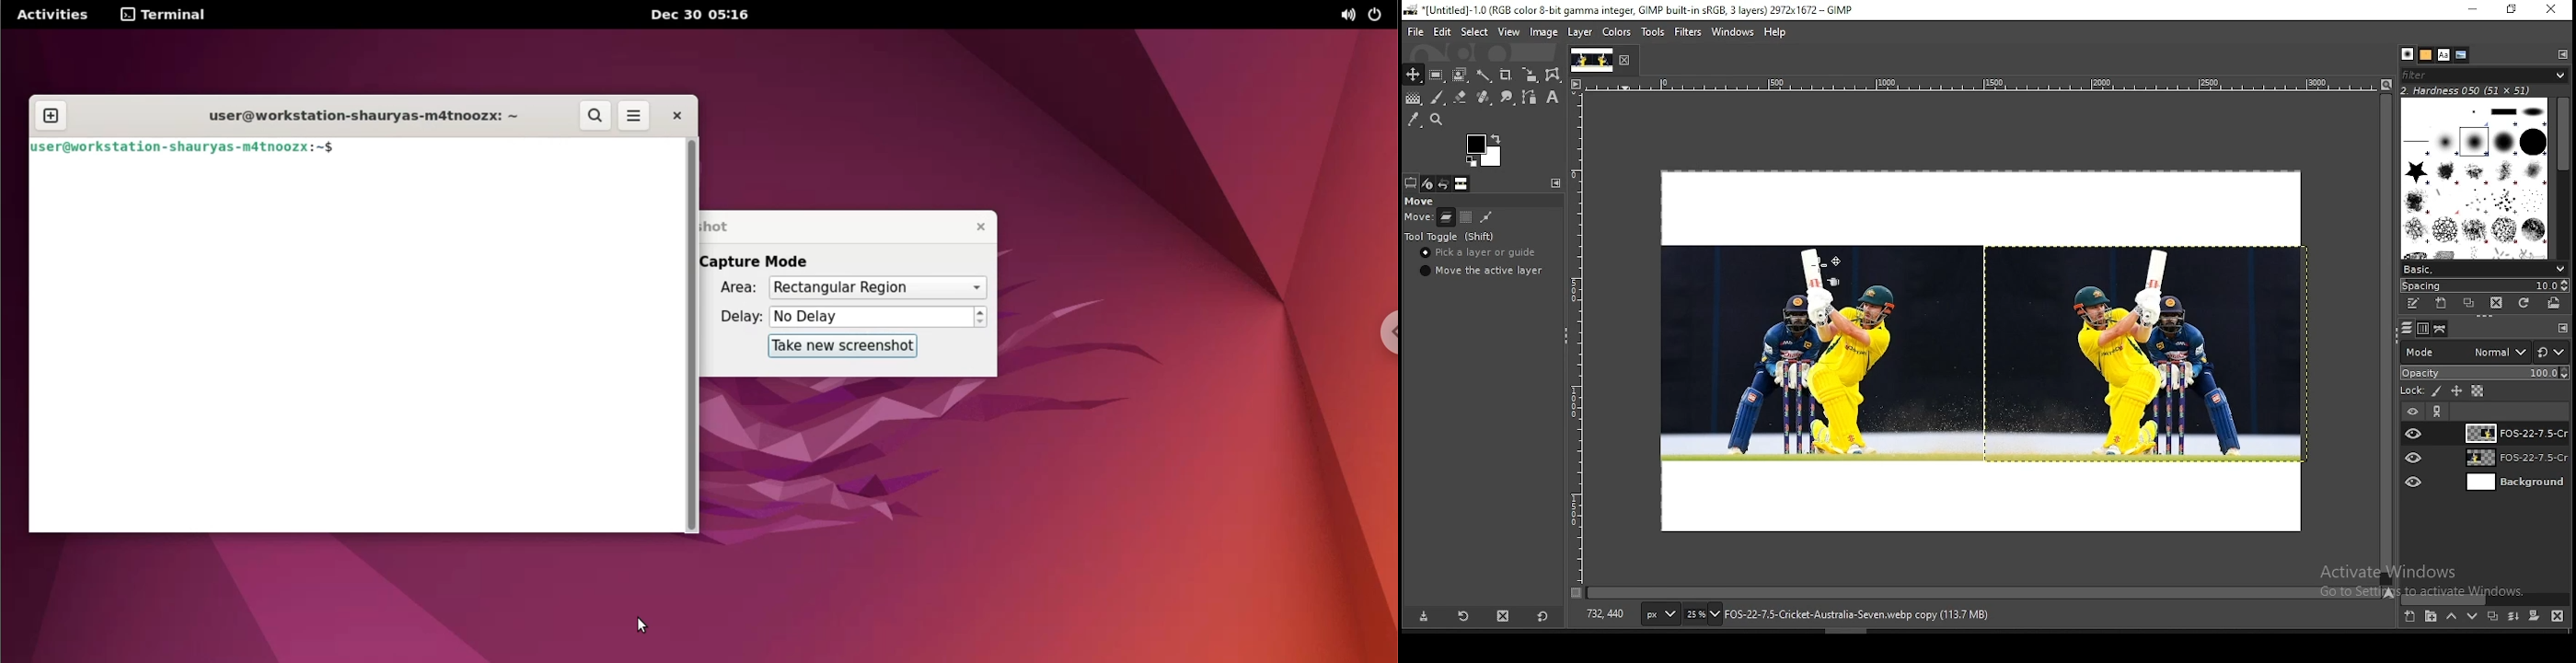  Describe the element at coordinates (1819, 266) in the screenshot. I see `cursor` at that location.